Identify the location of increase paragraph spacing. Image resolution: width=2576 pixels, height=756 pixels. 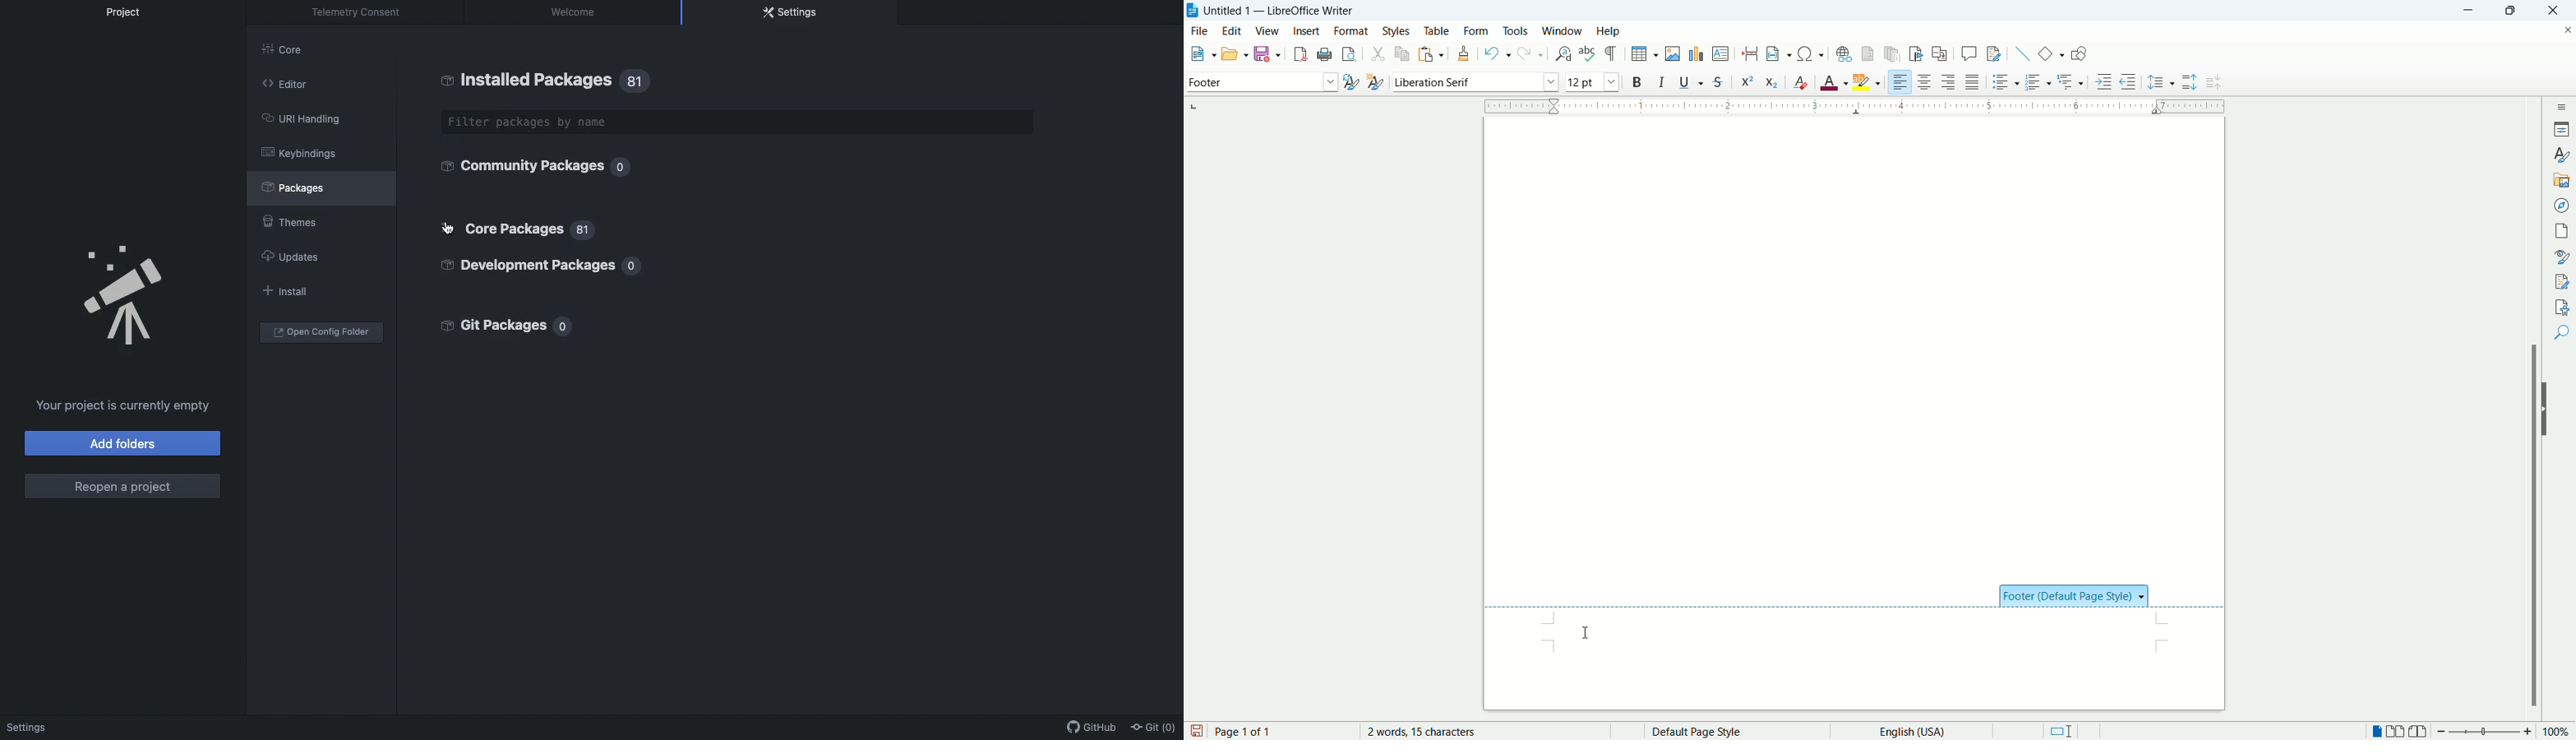
(2190, 83).